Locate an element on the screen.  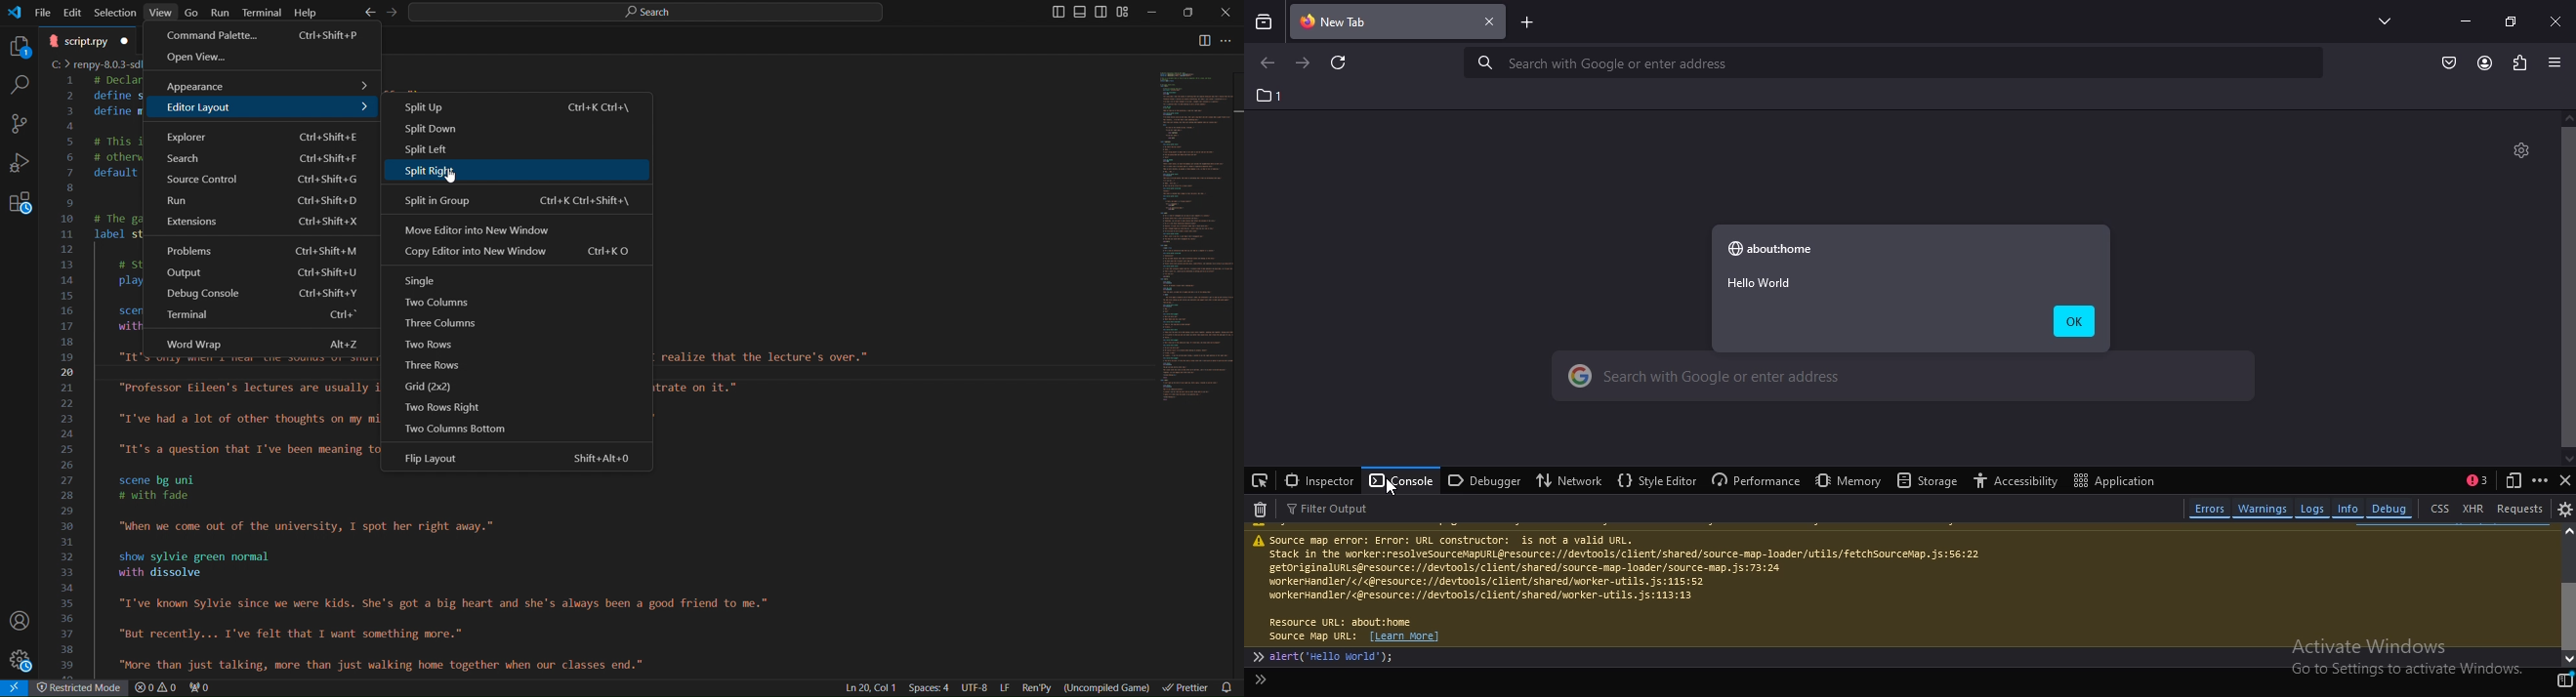
serach is located at coordinates (1886, 62).